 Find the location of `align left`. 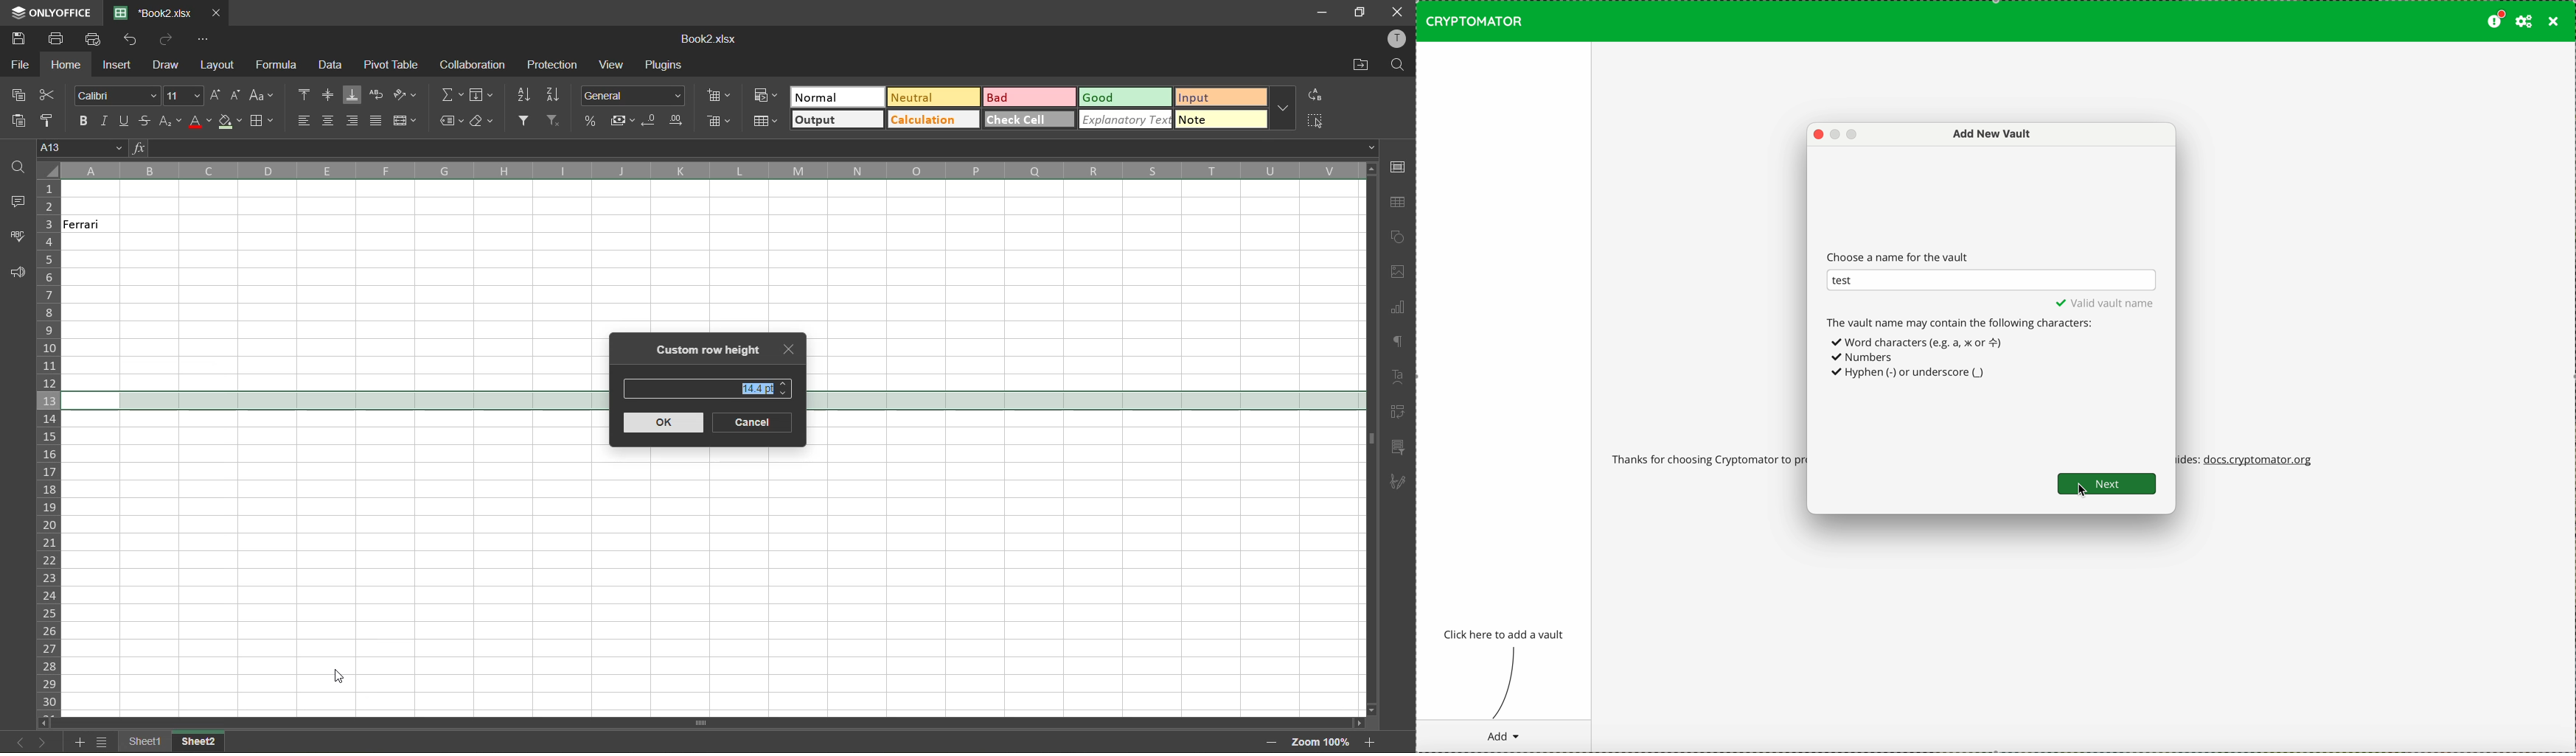

align left is located at coordinates (308, 121).